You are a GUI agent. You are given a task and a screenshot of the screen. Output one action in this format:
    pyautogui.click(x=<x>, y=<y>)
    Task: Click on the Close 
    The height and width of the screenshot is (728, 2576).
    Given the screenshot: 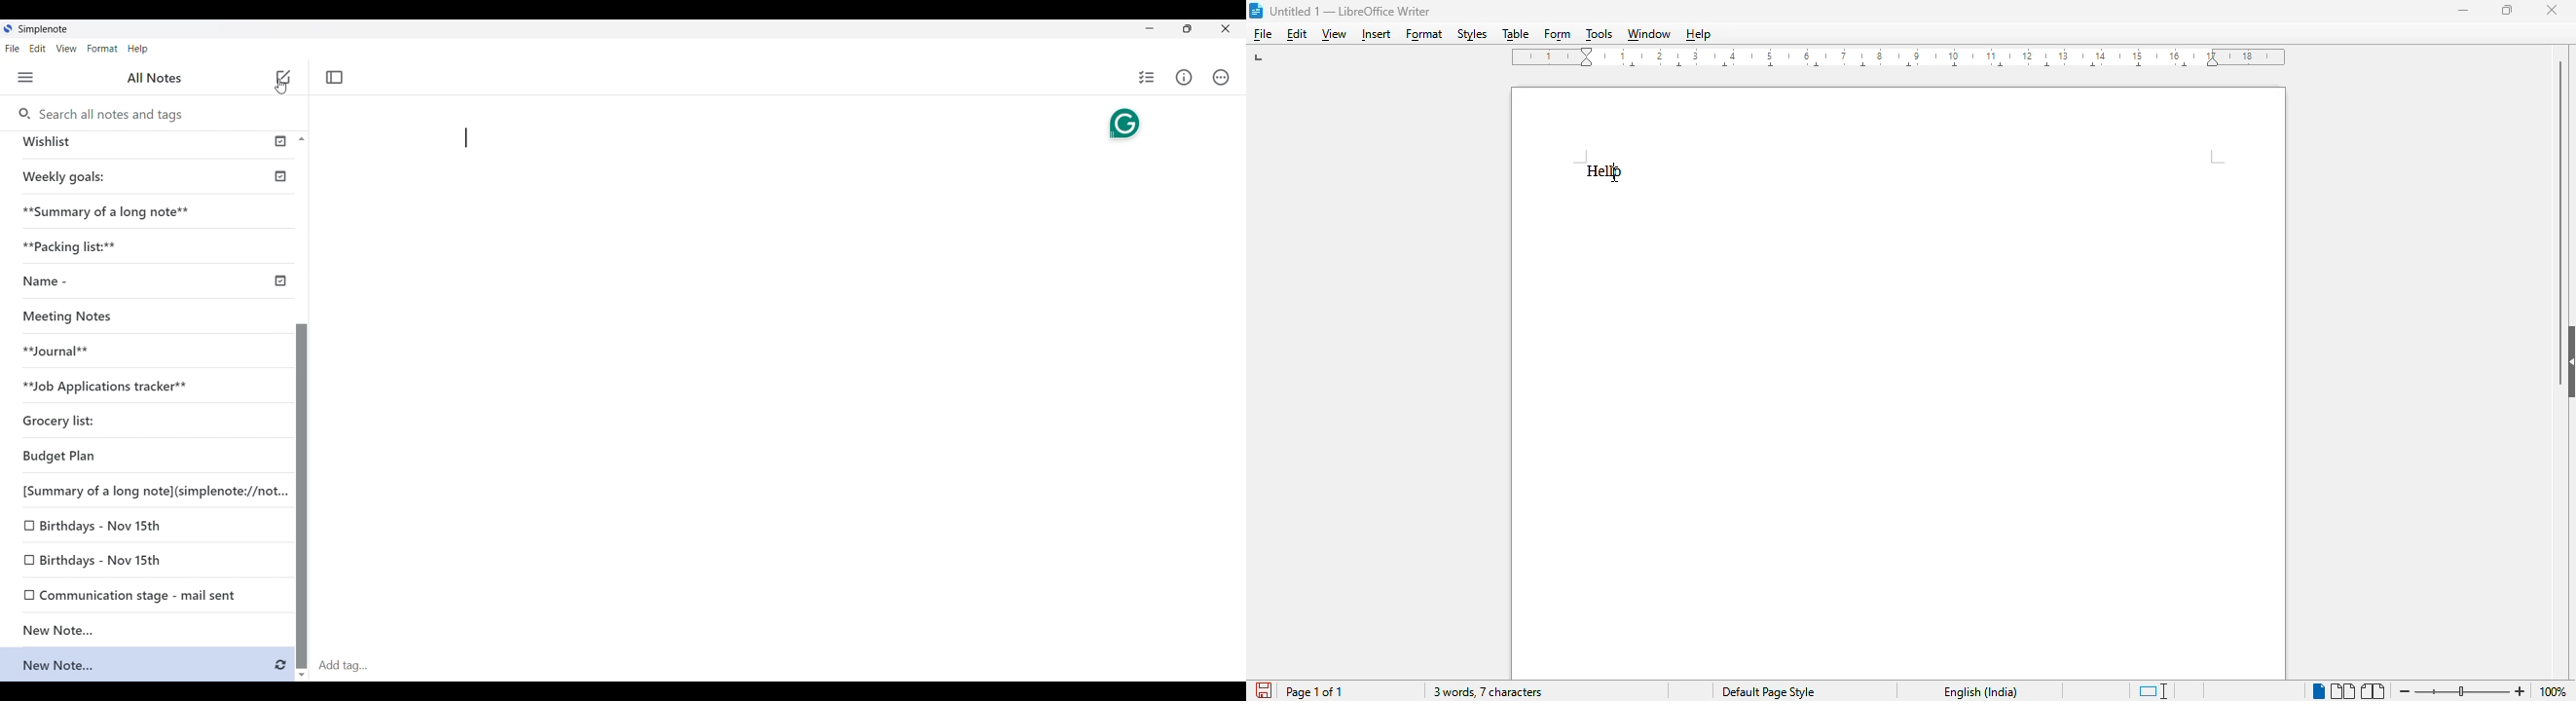 What is the action you would take?
    pyautogui.click(x=1225, y=29)
    